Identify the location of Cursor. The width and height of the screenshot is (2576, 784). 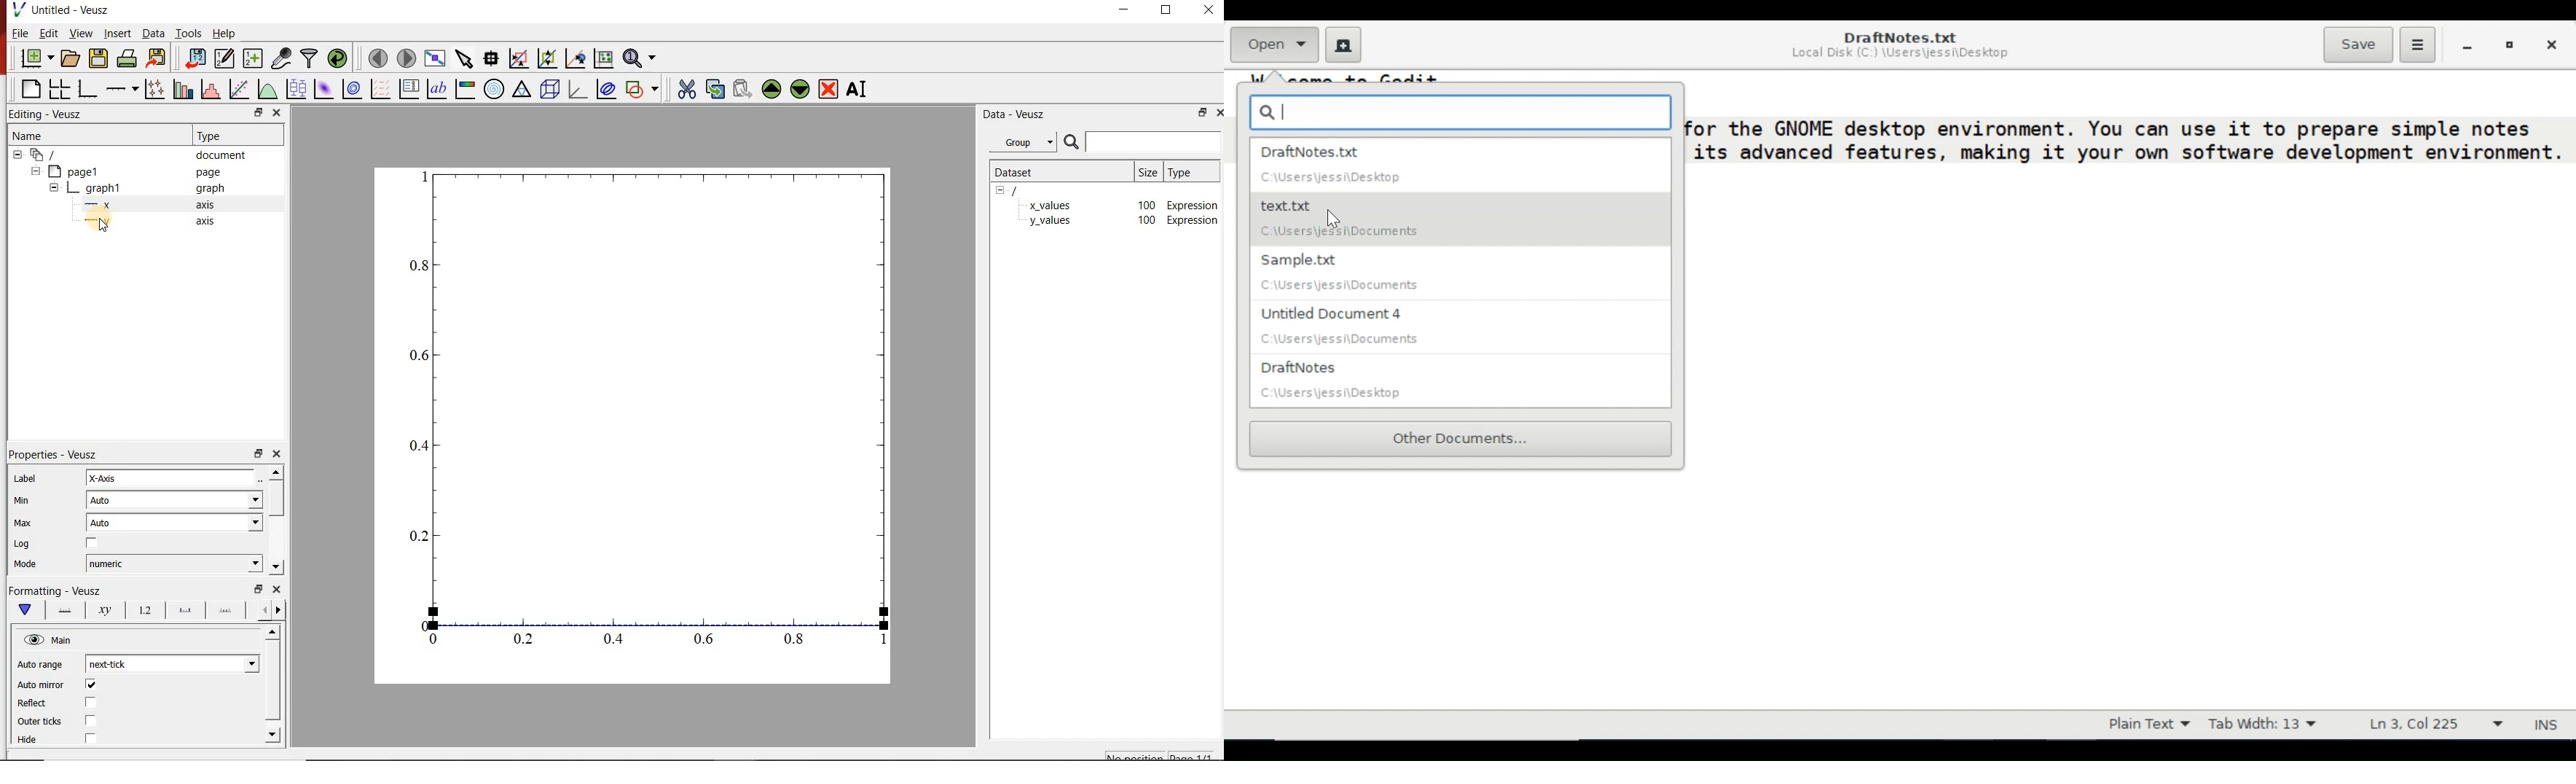
(1331, 216).